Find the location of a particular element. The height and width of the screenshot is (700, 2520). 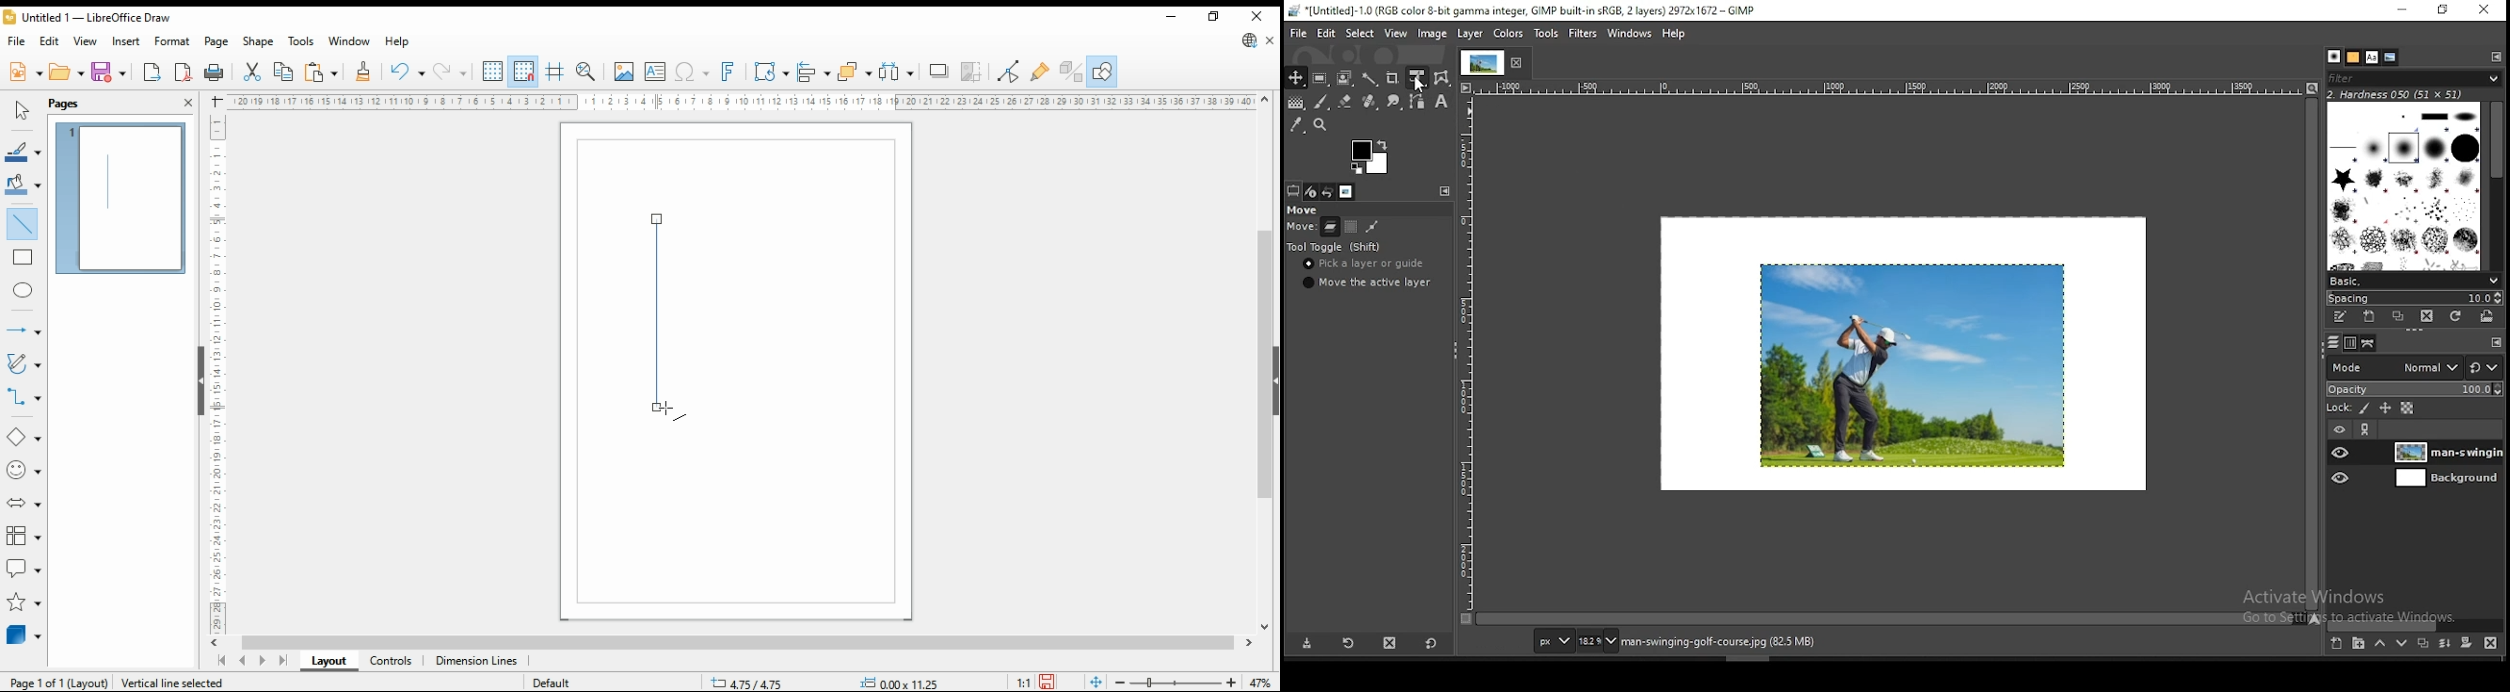

close document is located at coordinates (1271, 42).